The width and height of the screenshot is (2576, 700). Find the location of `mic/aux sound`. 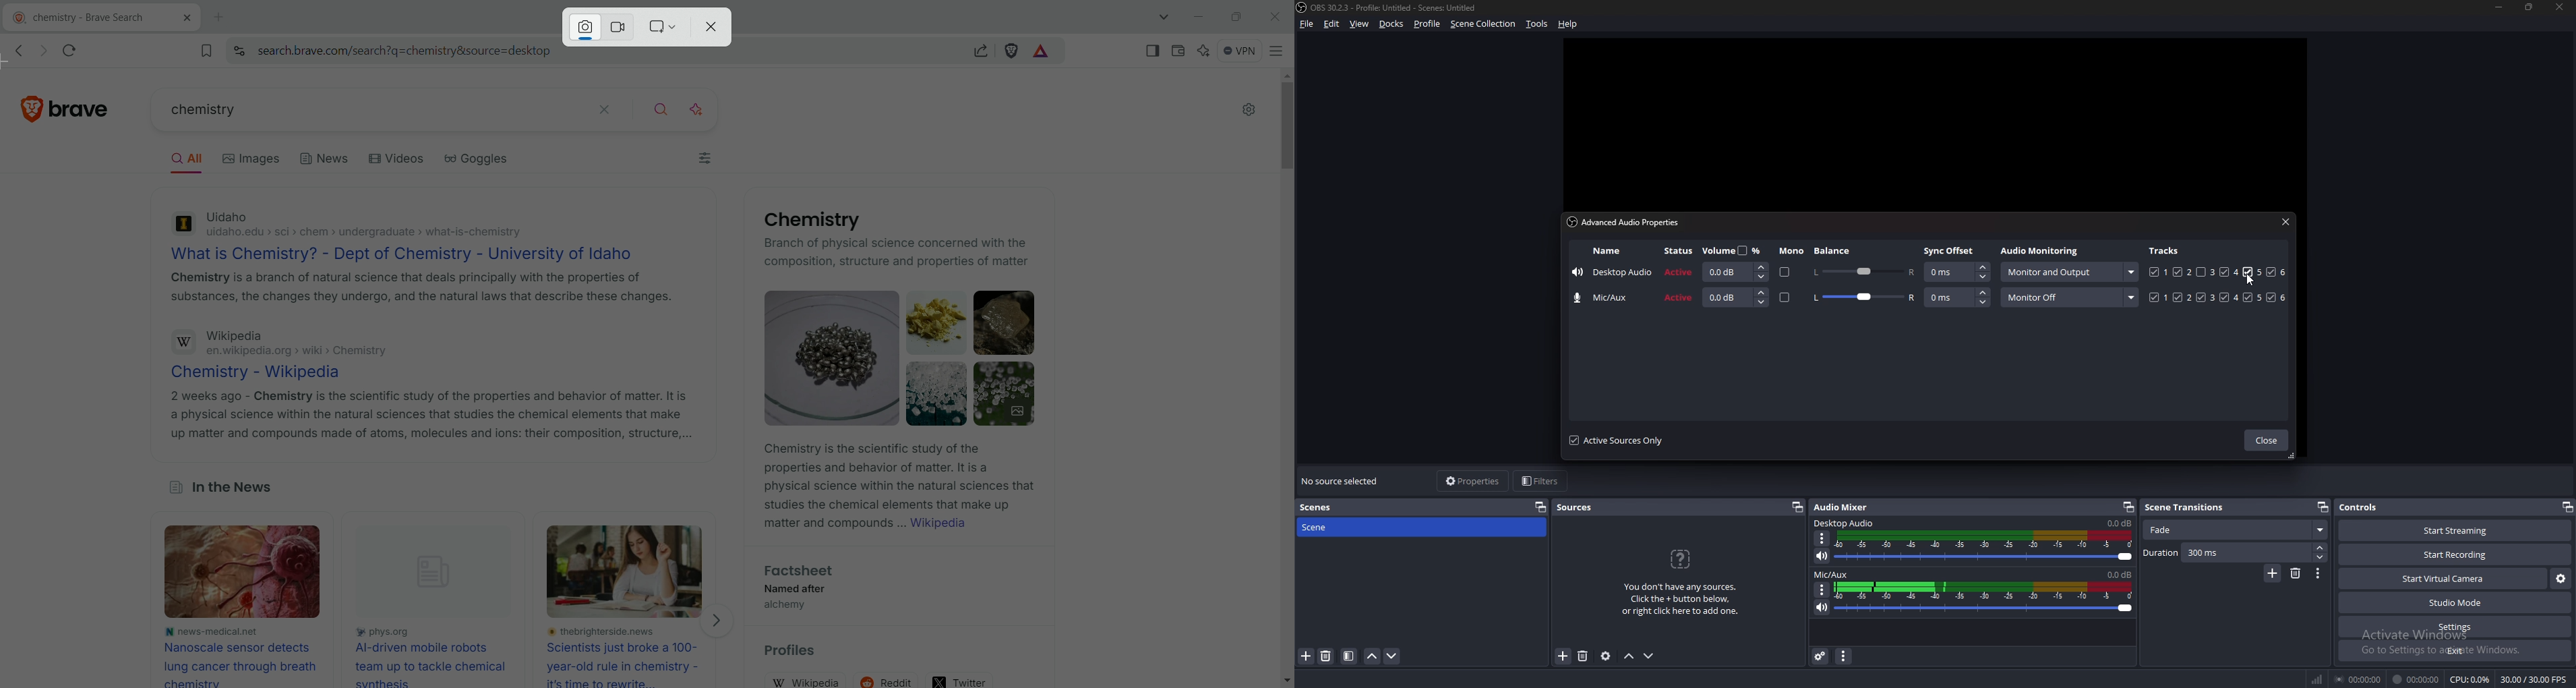

mic/aux sound is located at coordinates (2118, 574).